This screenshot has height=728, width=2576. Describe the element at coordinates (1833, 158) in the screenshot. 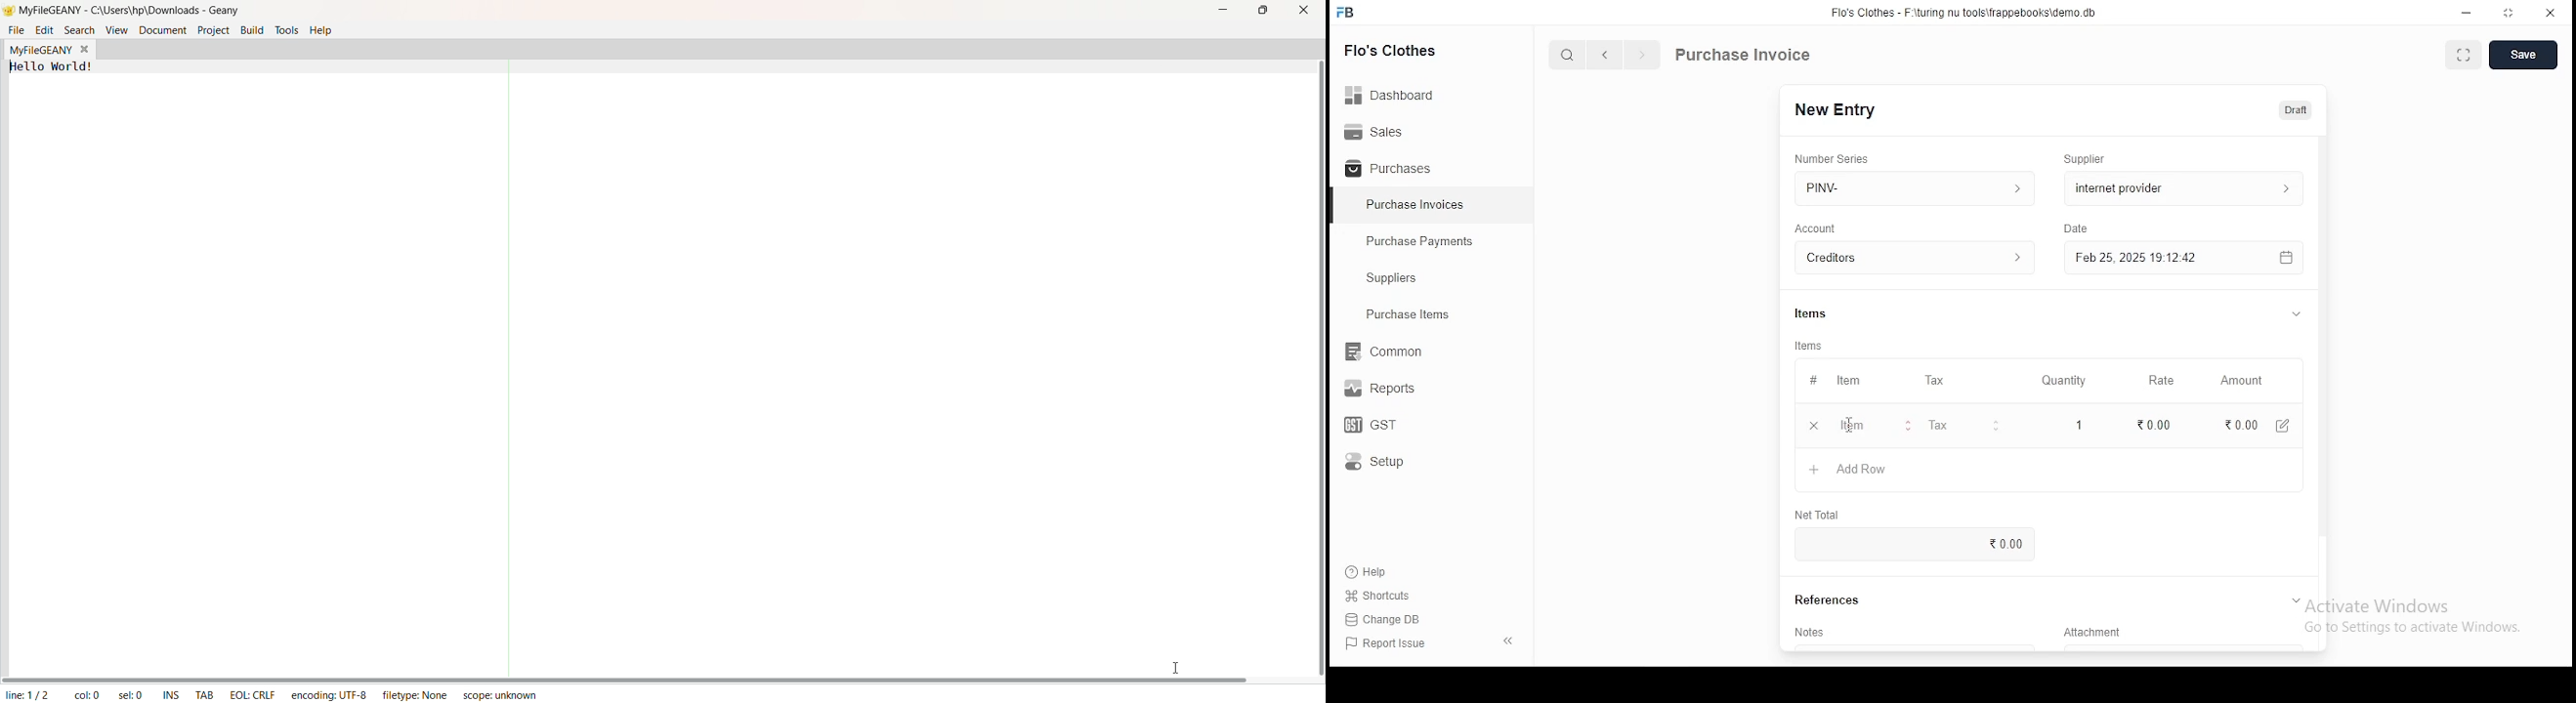

I see `number series` at that location.